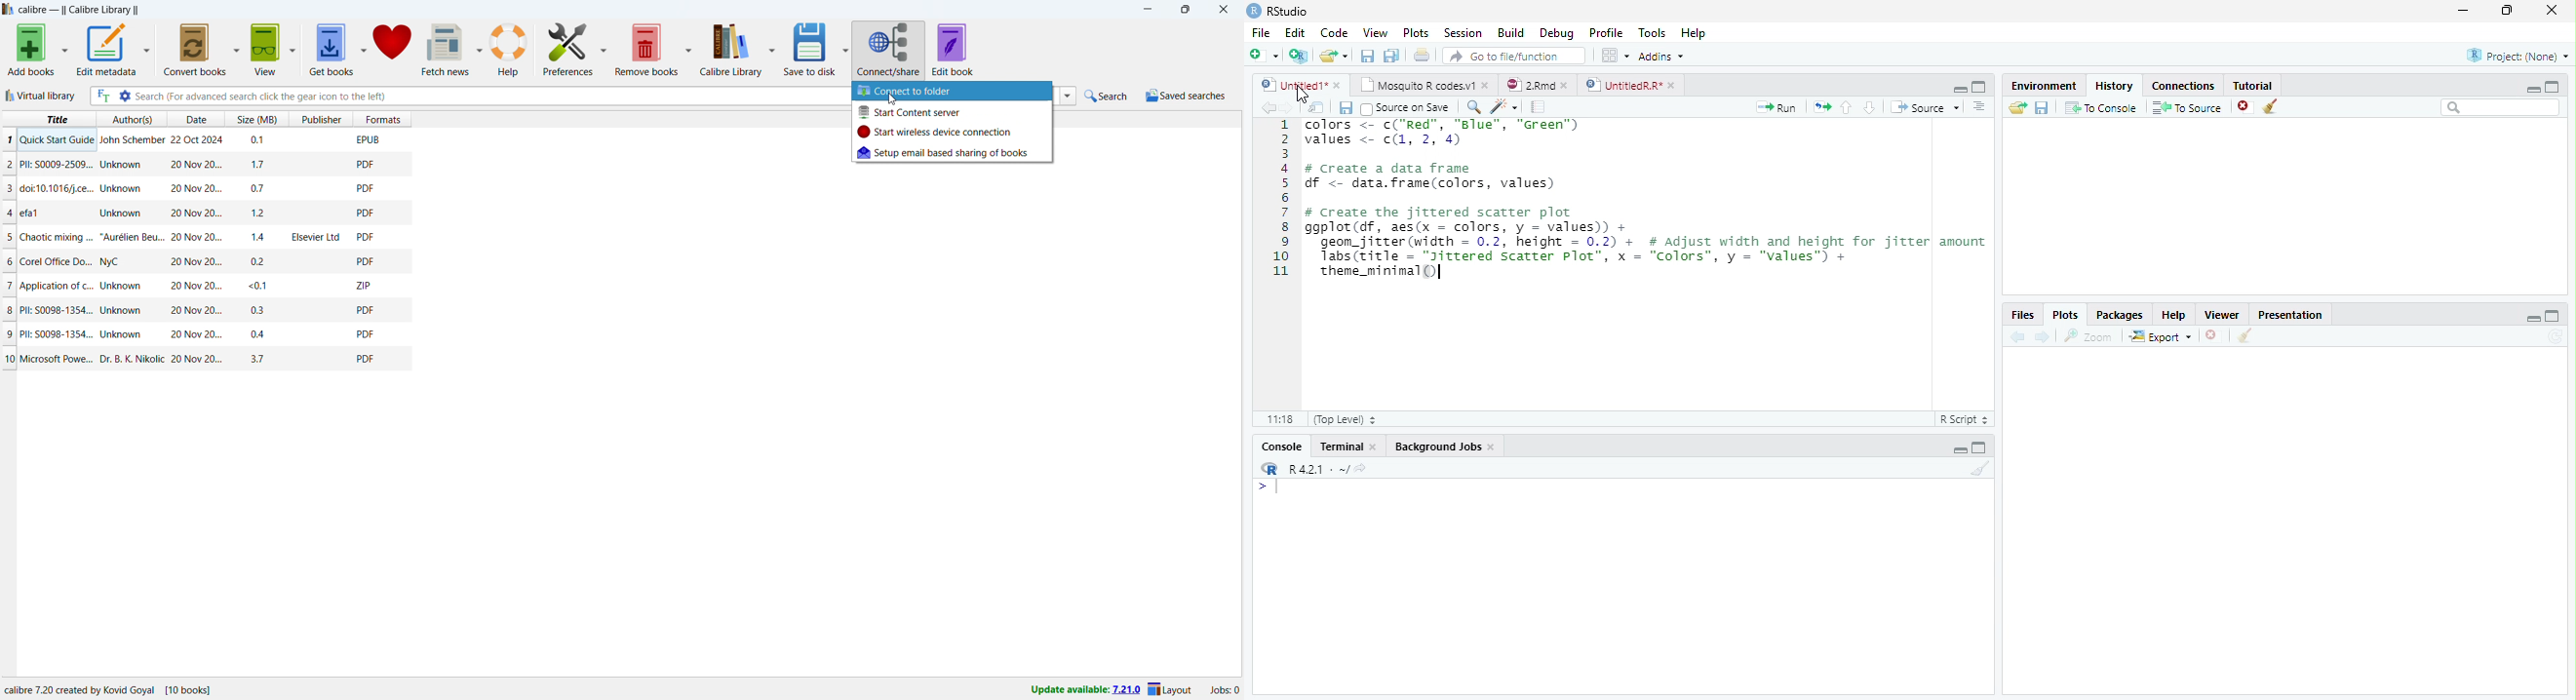 The height and width of the screenshot is (700, 2576). Describe the element at coordinates (2042, 107) in the screenshot. I see `Save history into a file` at that location.